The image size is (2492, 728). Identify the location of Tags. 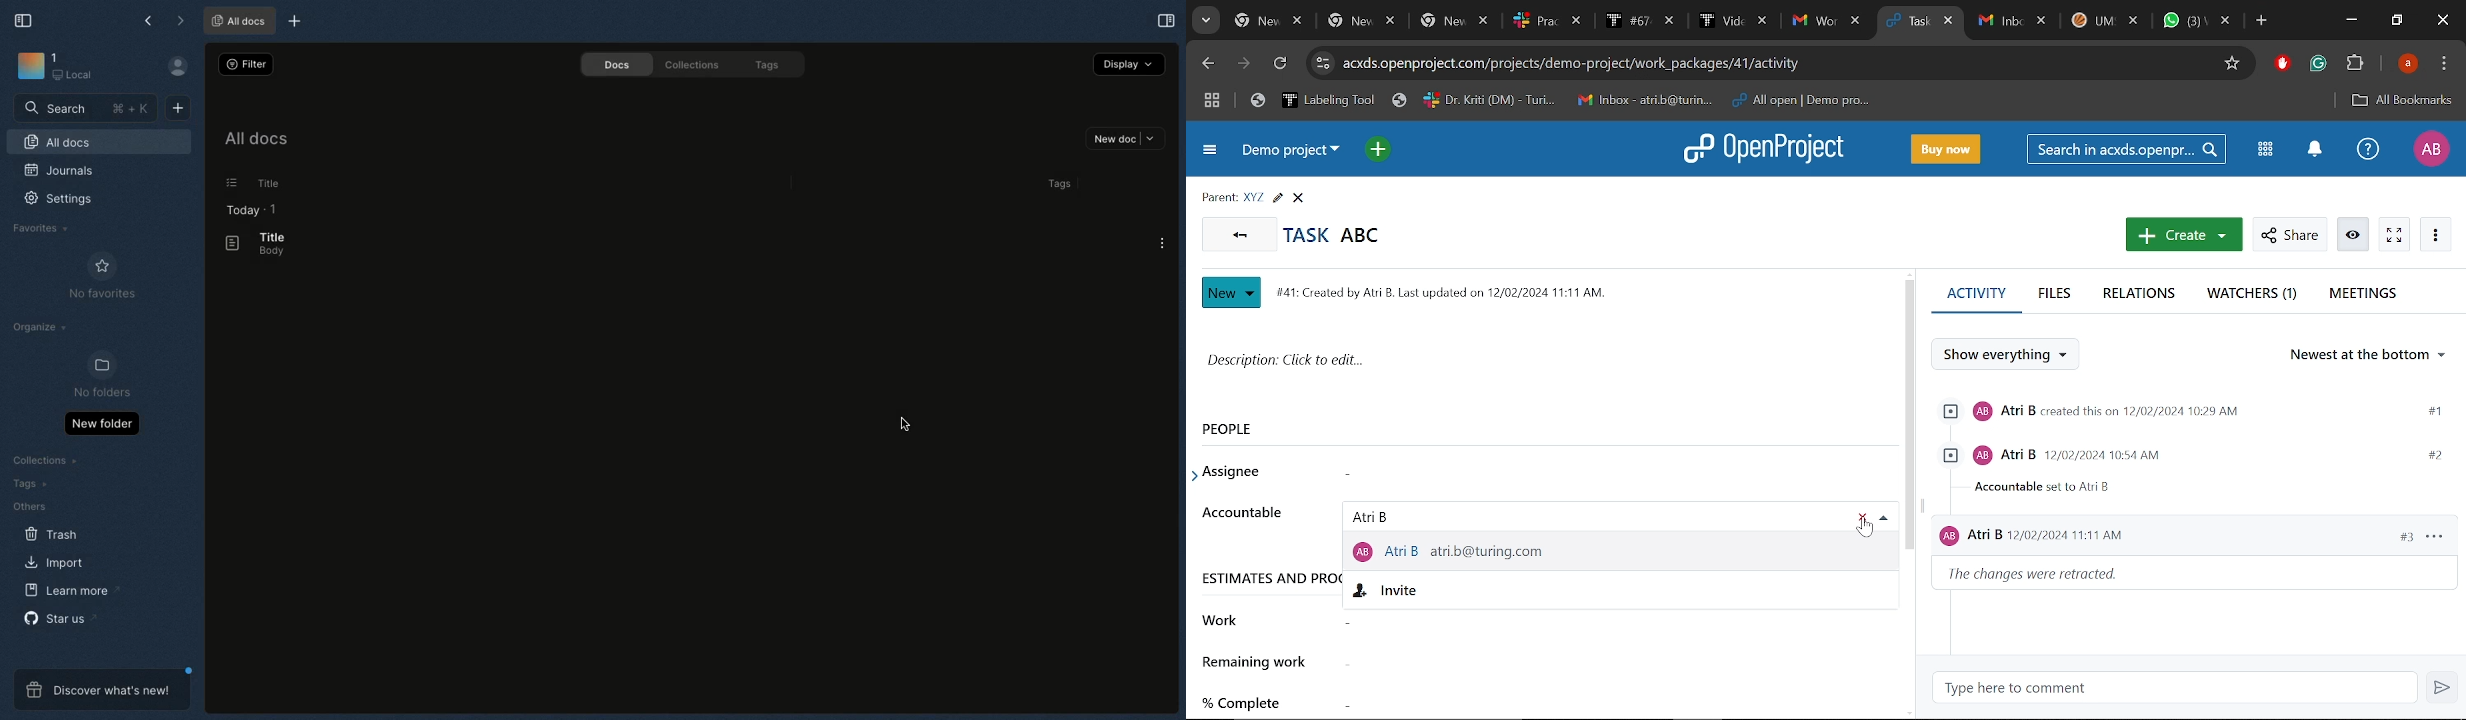
(26, 484).